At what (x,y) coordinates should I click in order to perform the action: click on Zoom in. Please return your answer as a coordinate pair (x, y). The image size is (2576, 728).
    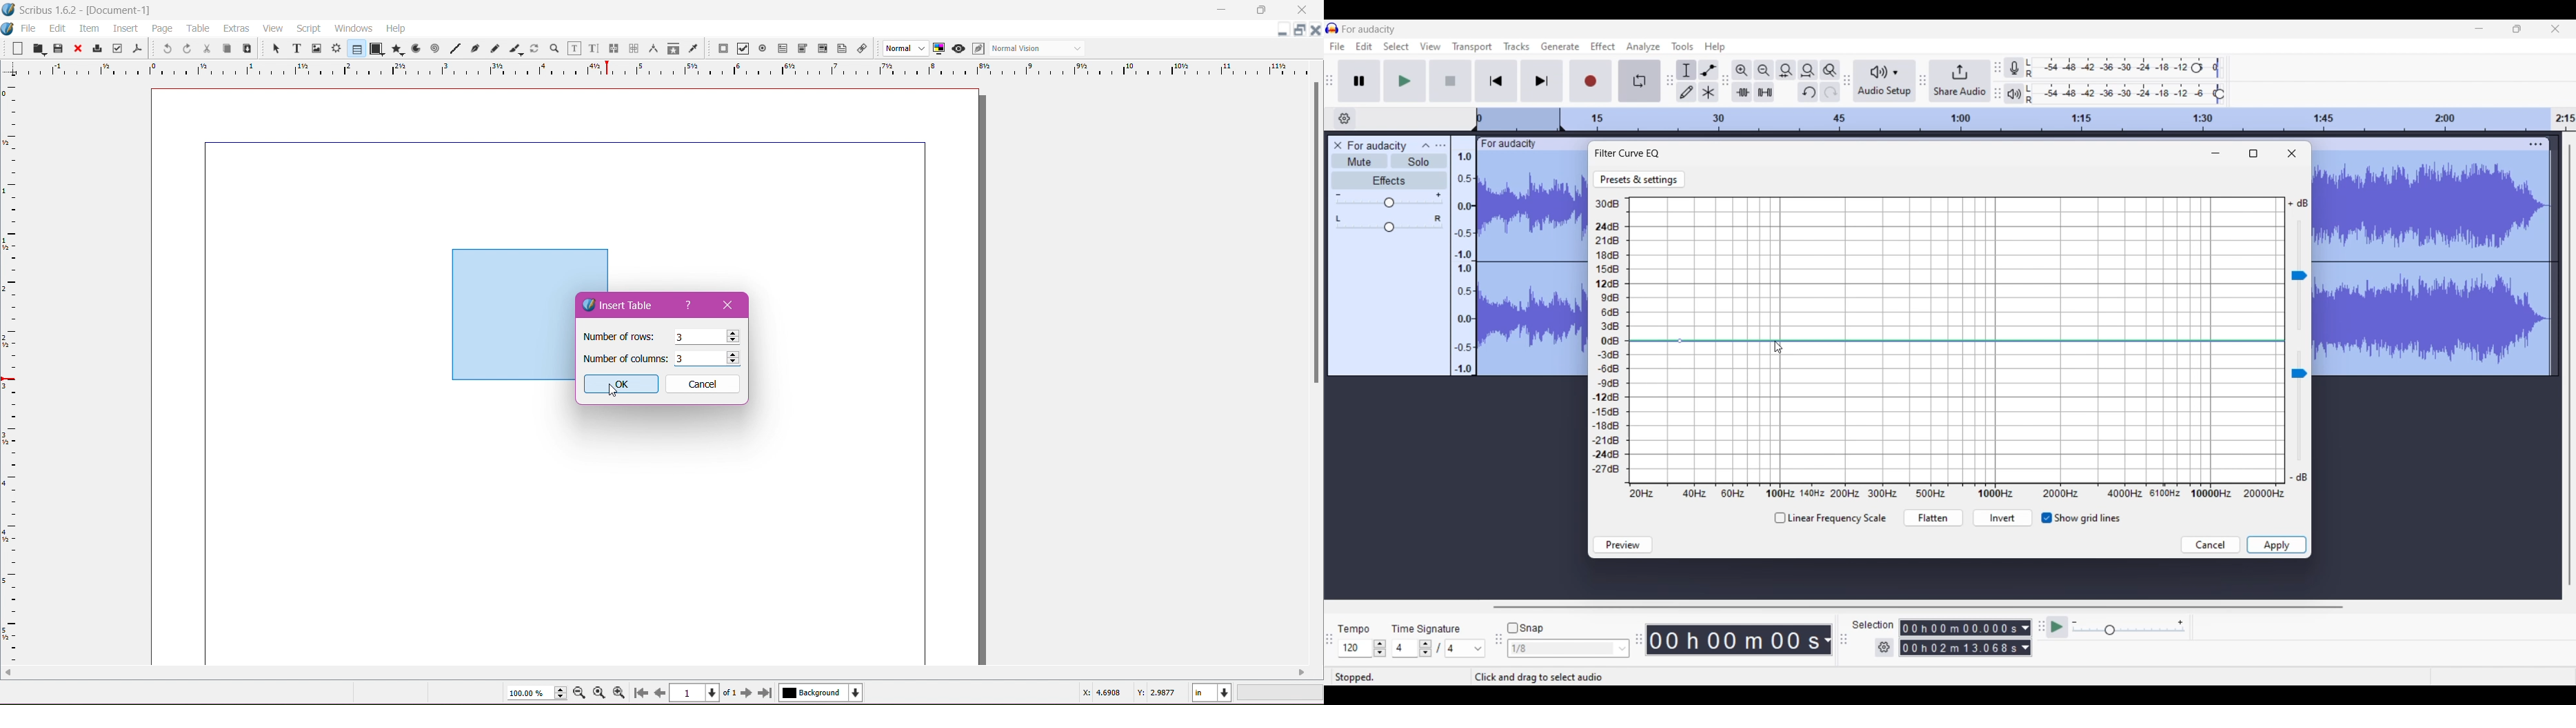
    Looking at the image, I should click on (1742, 70).